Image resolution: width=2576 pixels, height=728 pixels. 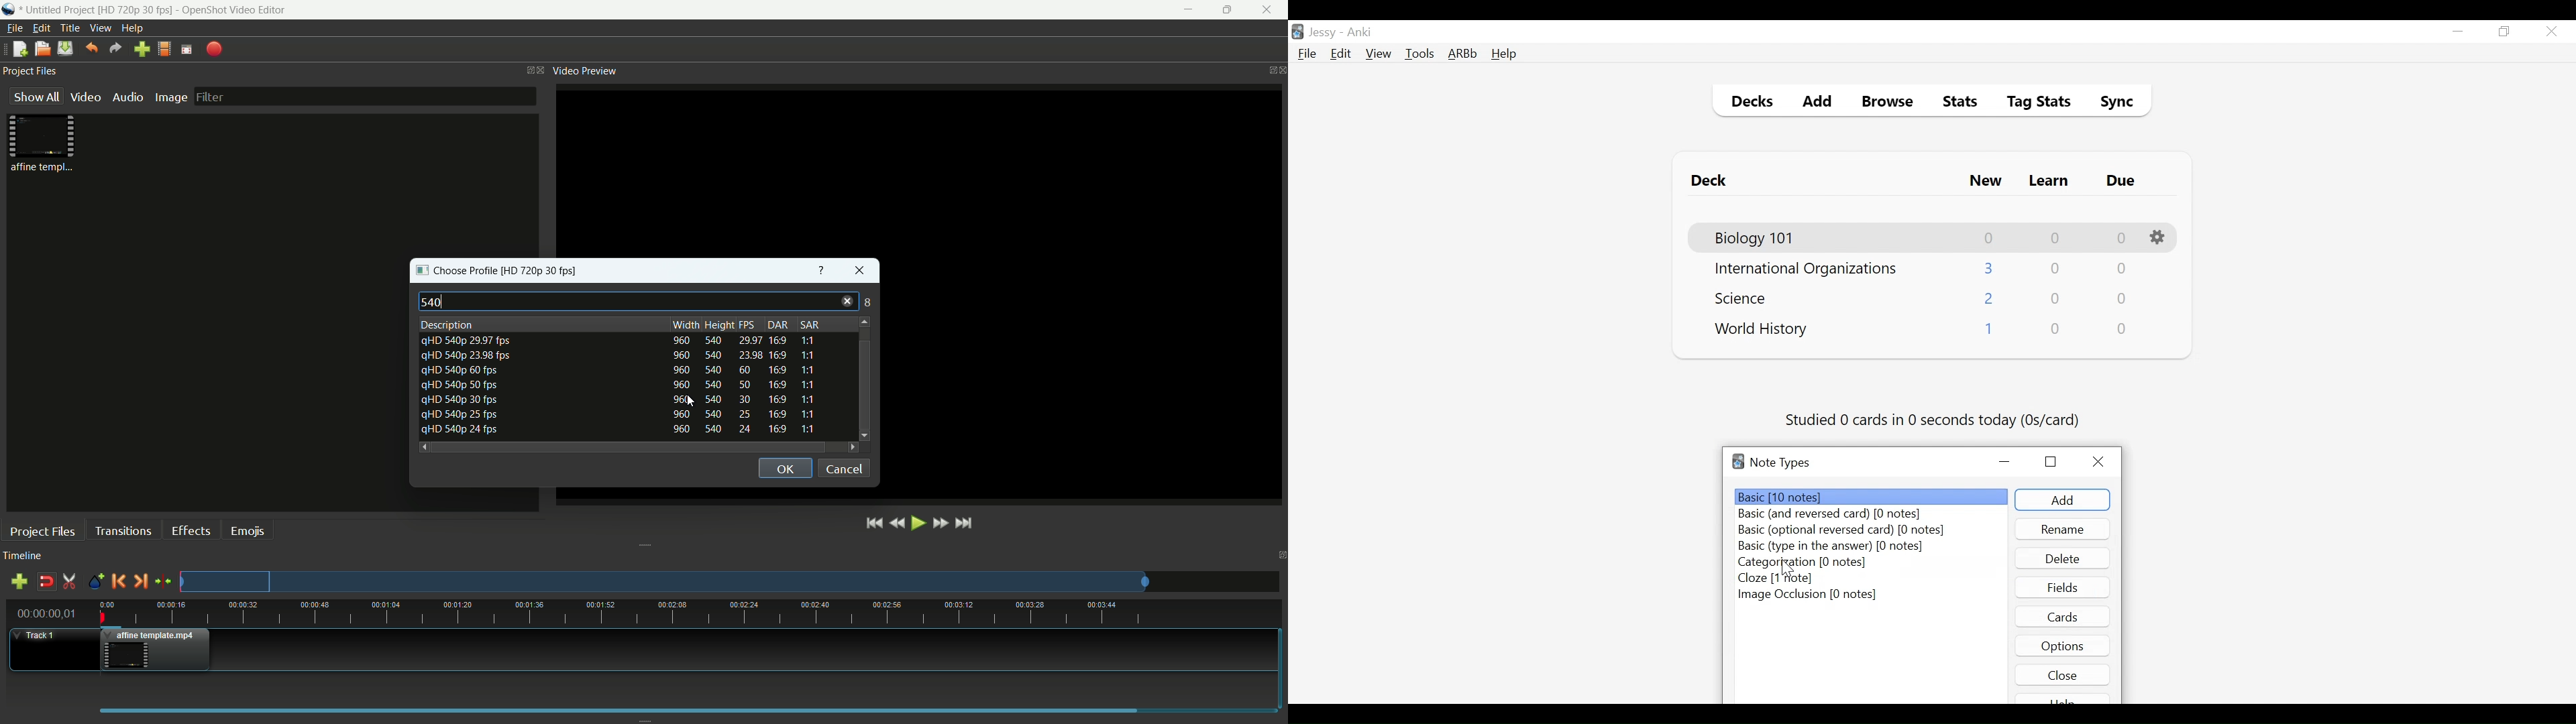 What do you see at coordinates (23, 556) in the screenshot?
I see `timeline` at bounding box center [23, 556].